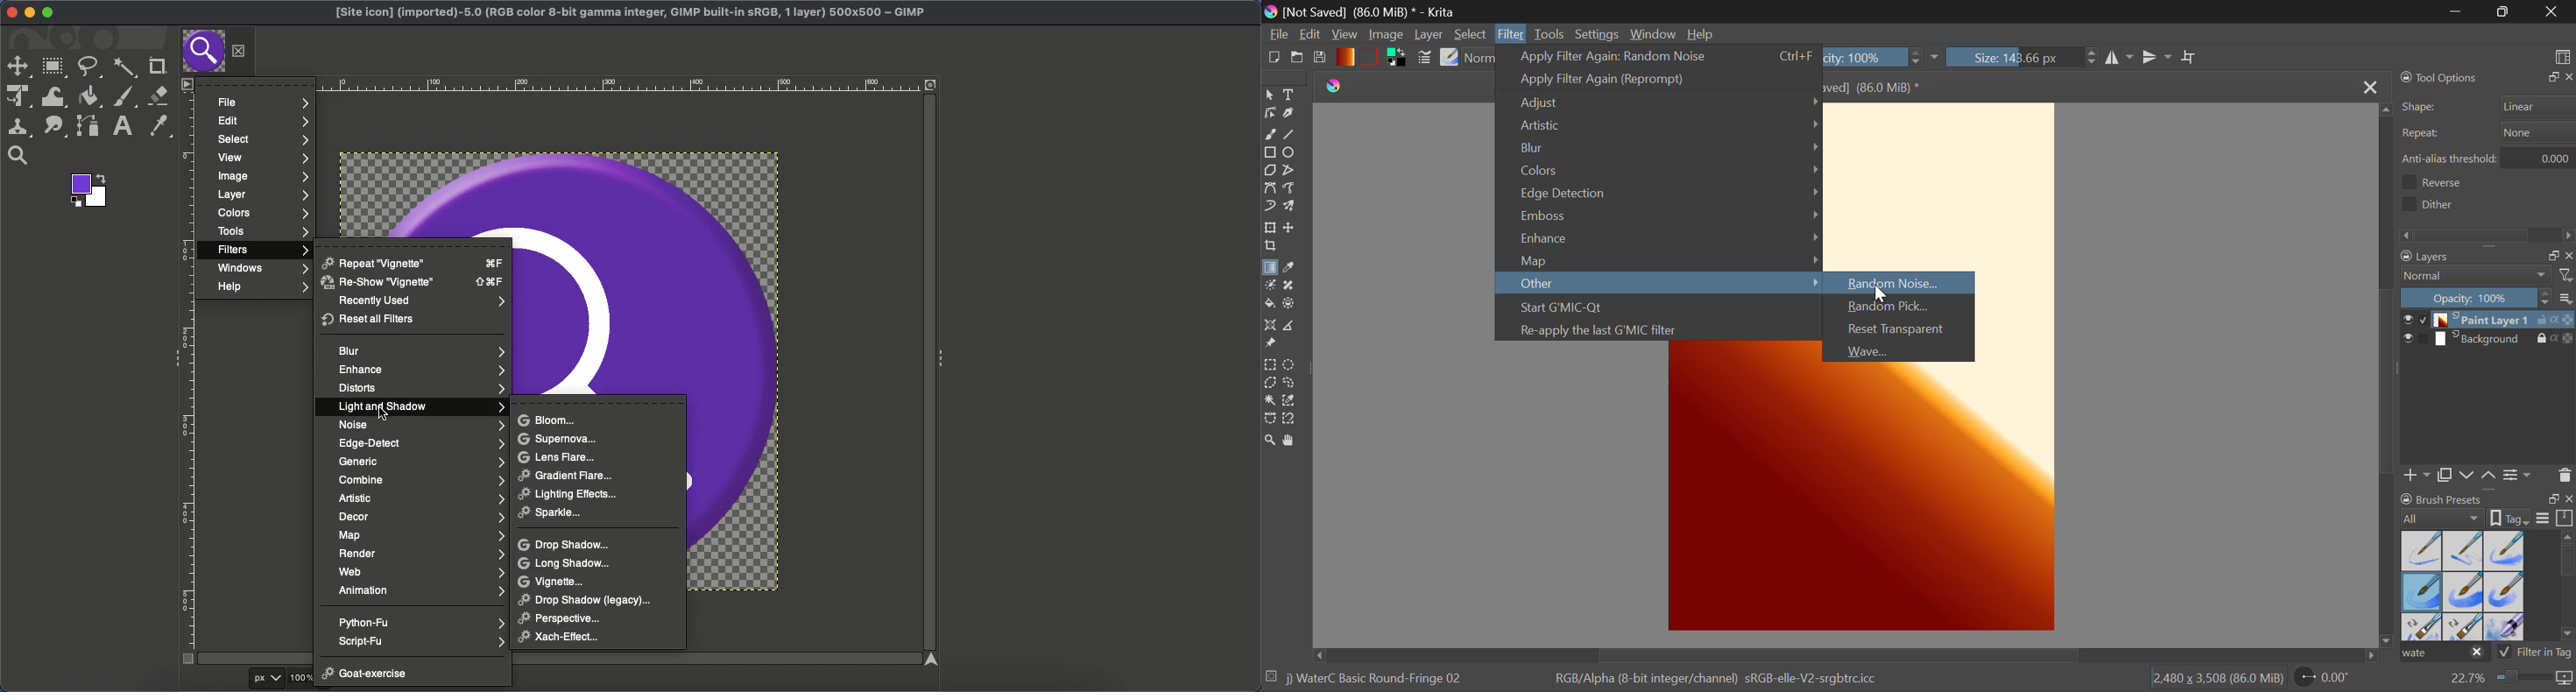 Image resolution: width=2576 pixels, height=700 pixels. What do you see at coordinates (2458, 12) in the screenshot?
I see `Restore Down` at bounding box center [2458, 12].